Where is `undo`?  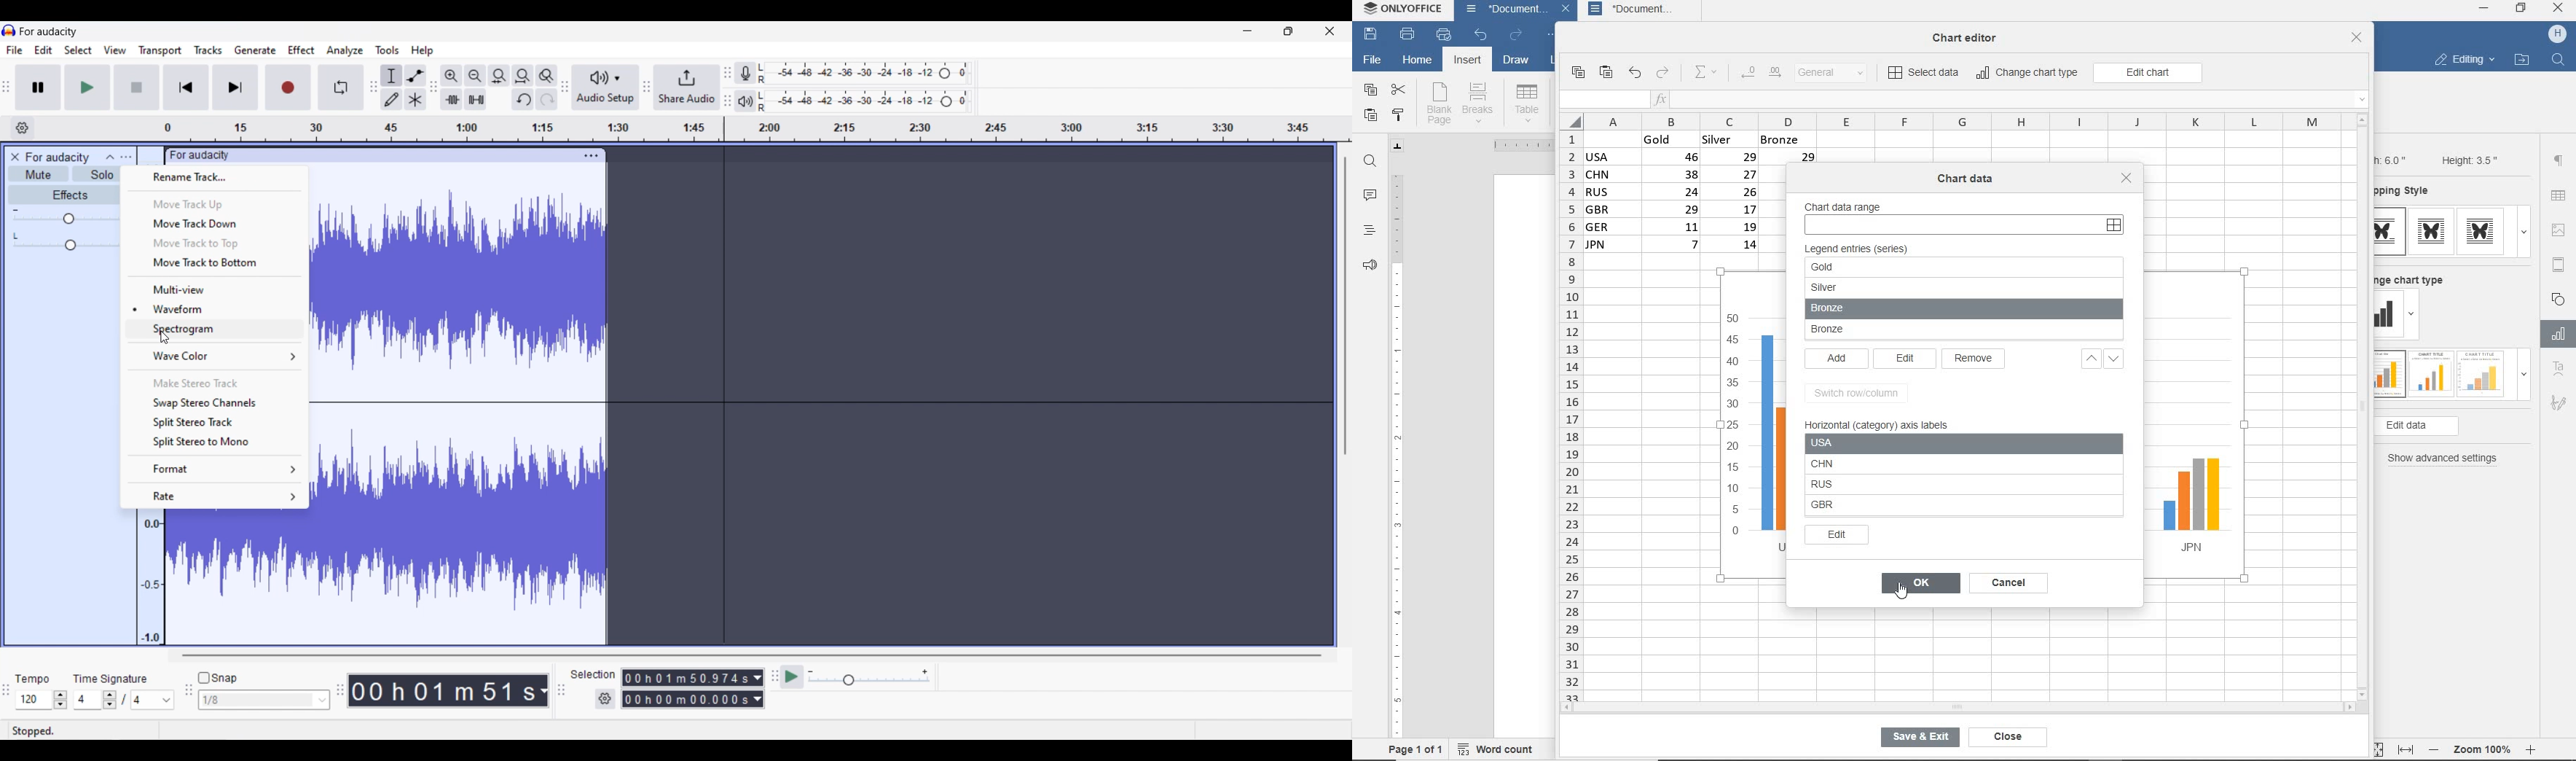 undo is located at coordinates (1634, 74).